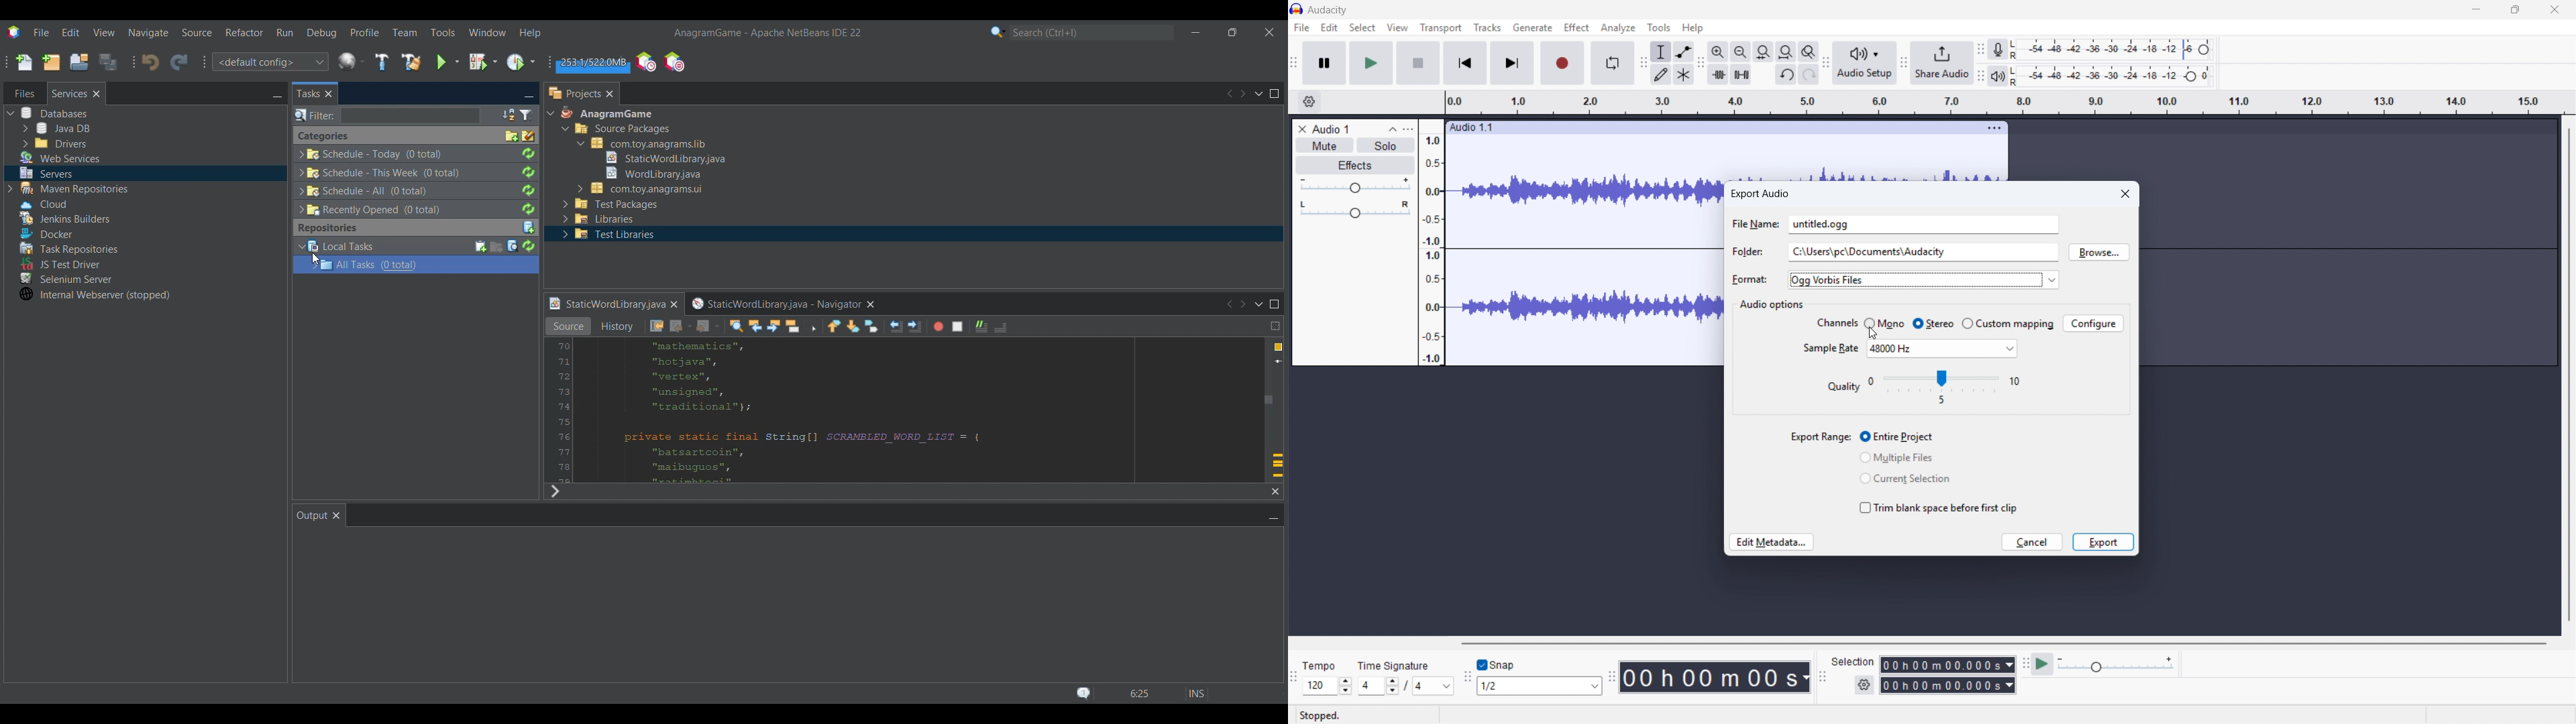 This screenshot has height=728, width=2576. What do you see at coordinates (1997, 50) in the screenshot?
I see `Recording metre ` at bounding box center [1997, 50].